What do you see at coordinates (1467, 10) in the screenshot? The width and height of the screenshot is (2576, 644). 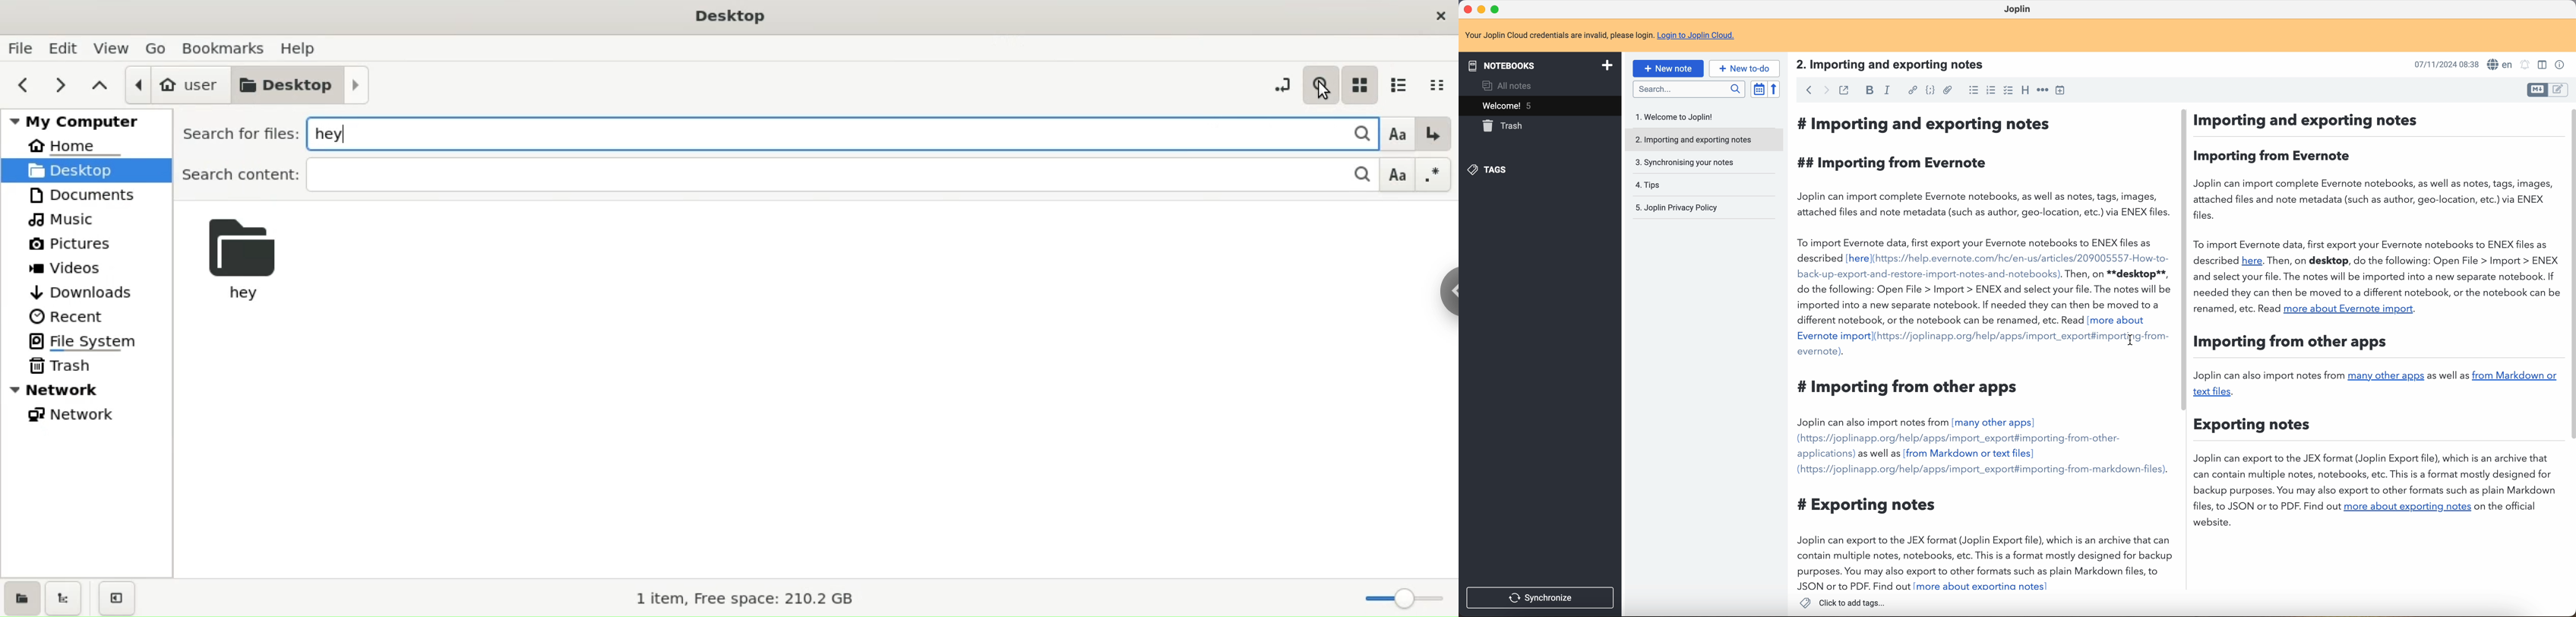 I see `close Joplin` at bounding box center [1467, 10].